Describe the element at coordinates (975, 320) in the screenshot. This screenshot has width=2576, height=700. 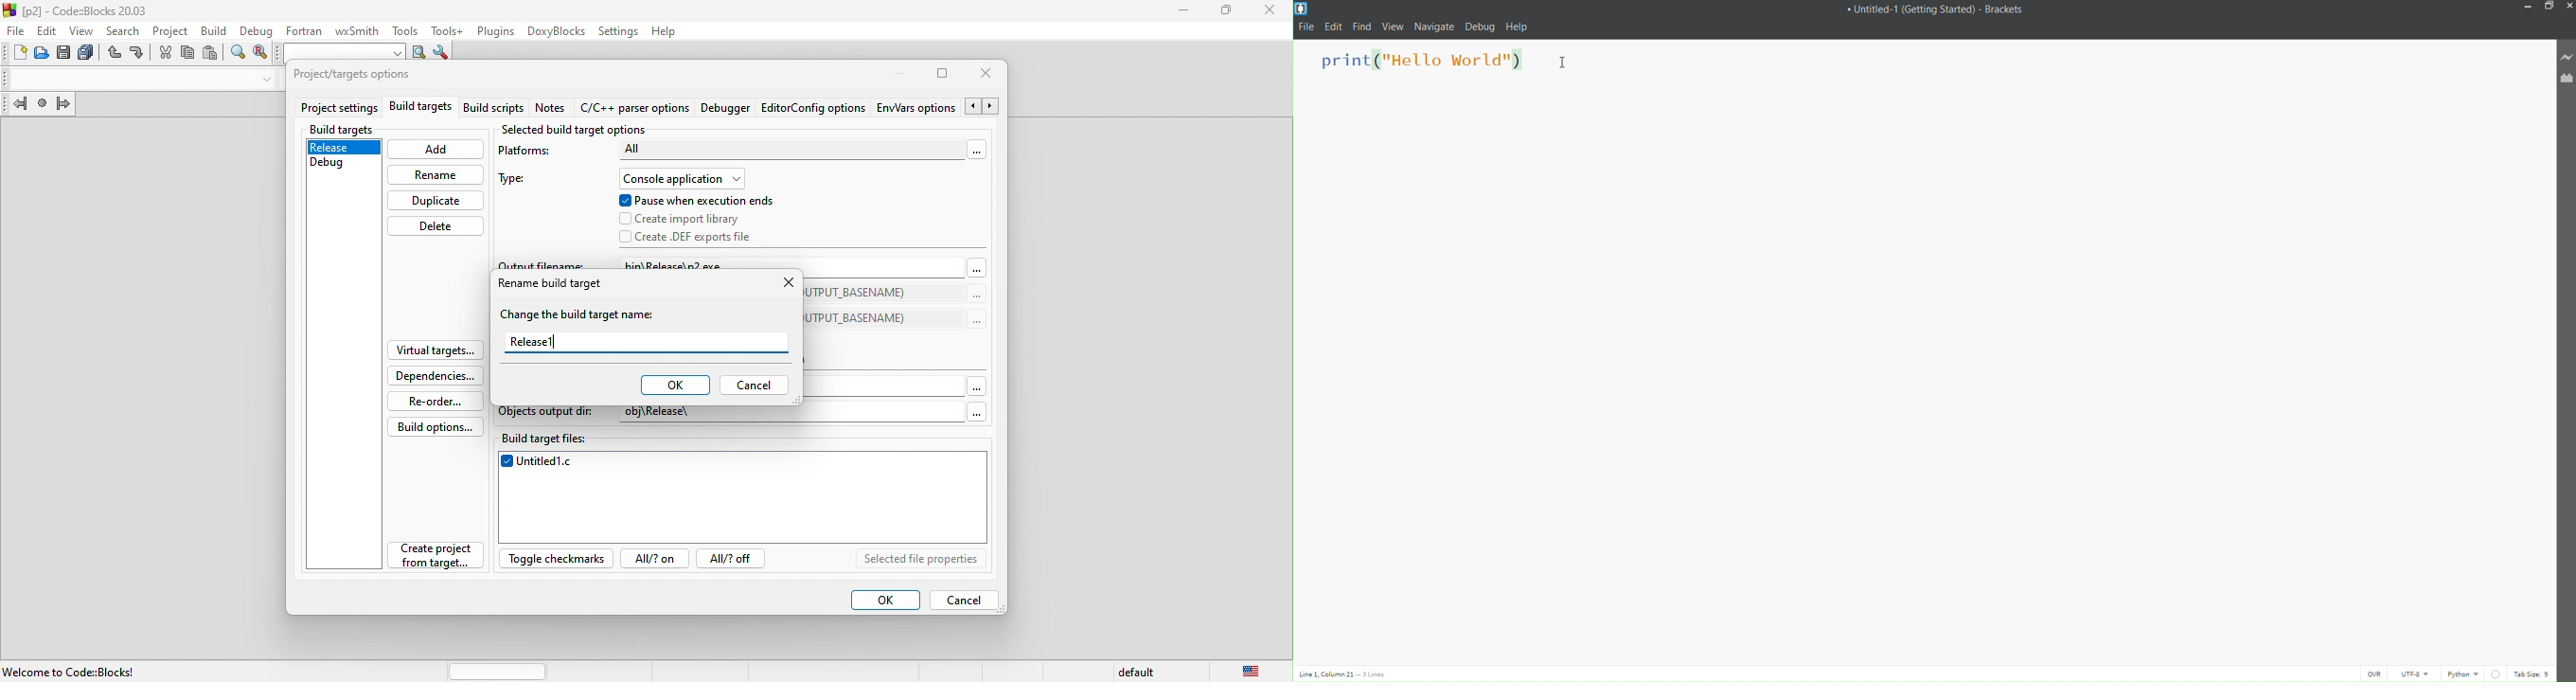
I see `more` at that location.